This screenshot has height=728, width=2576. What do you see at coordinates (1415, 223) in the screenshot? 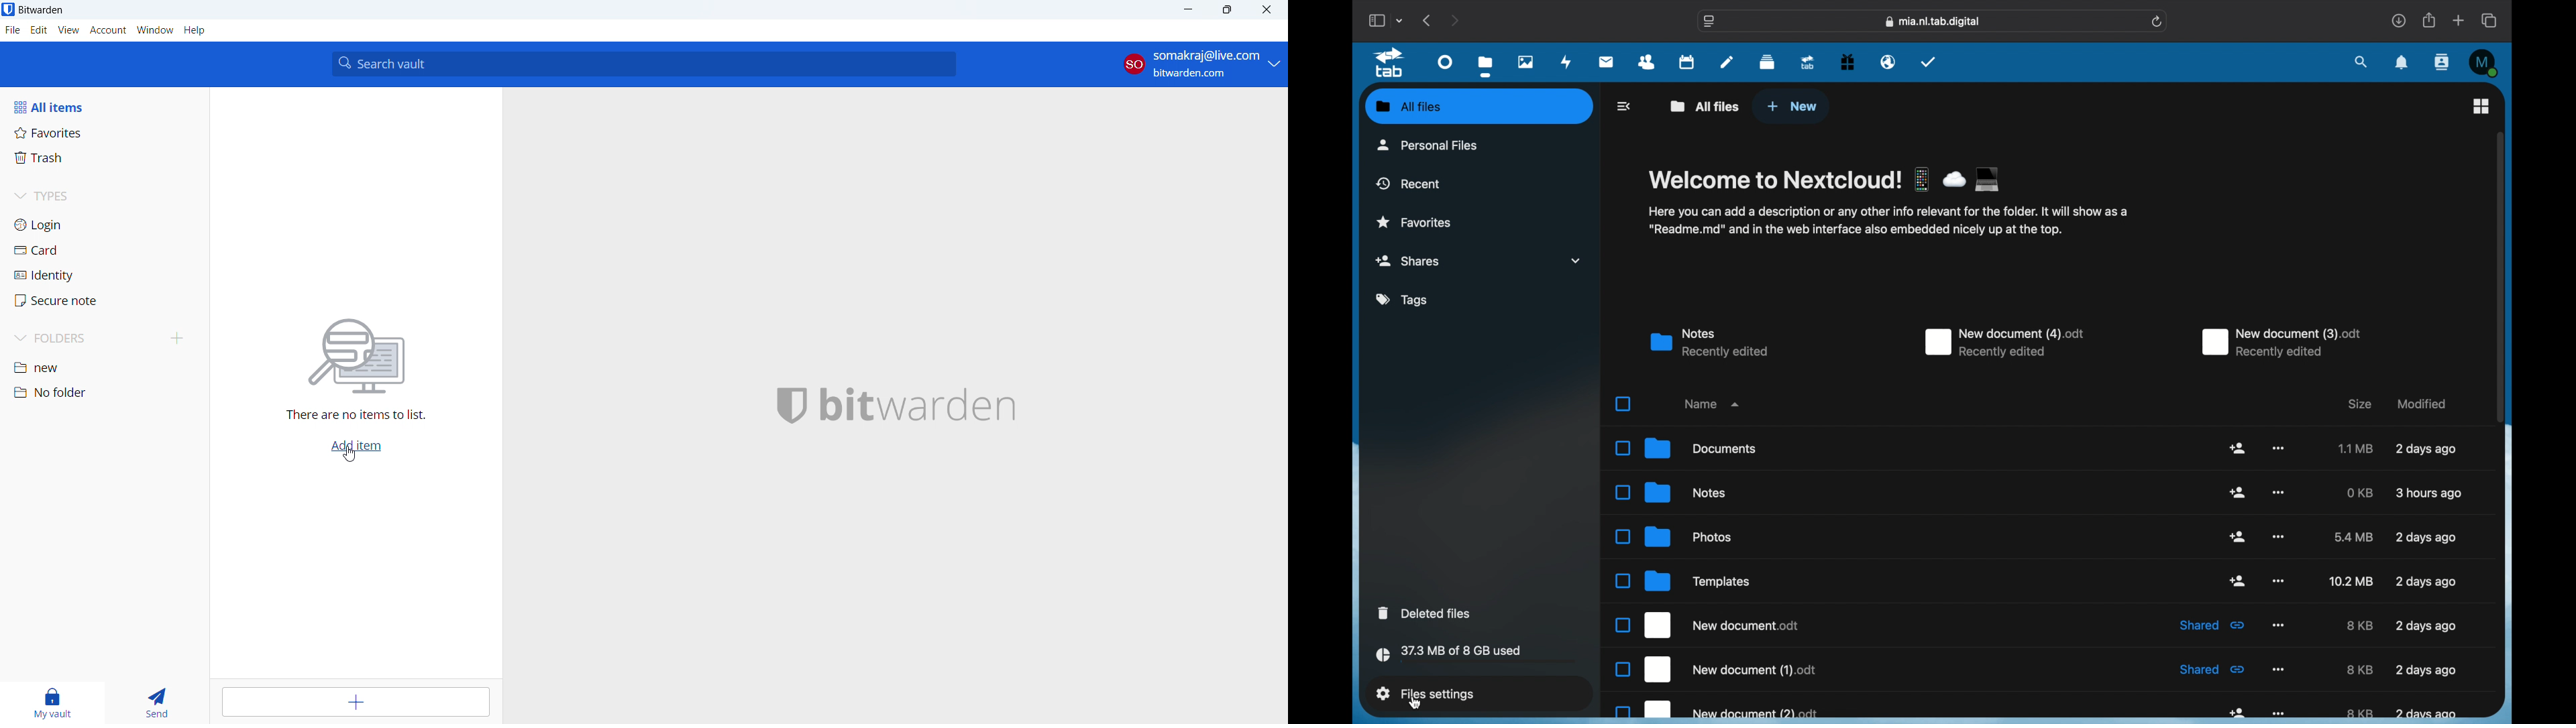
I see `favorites` at bounding box center [1415, 223].